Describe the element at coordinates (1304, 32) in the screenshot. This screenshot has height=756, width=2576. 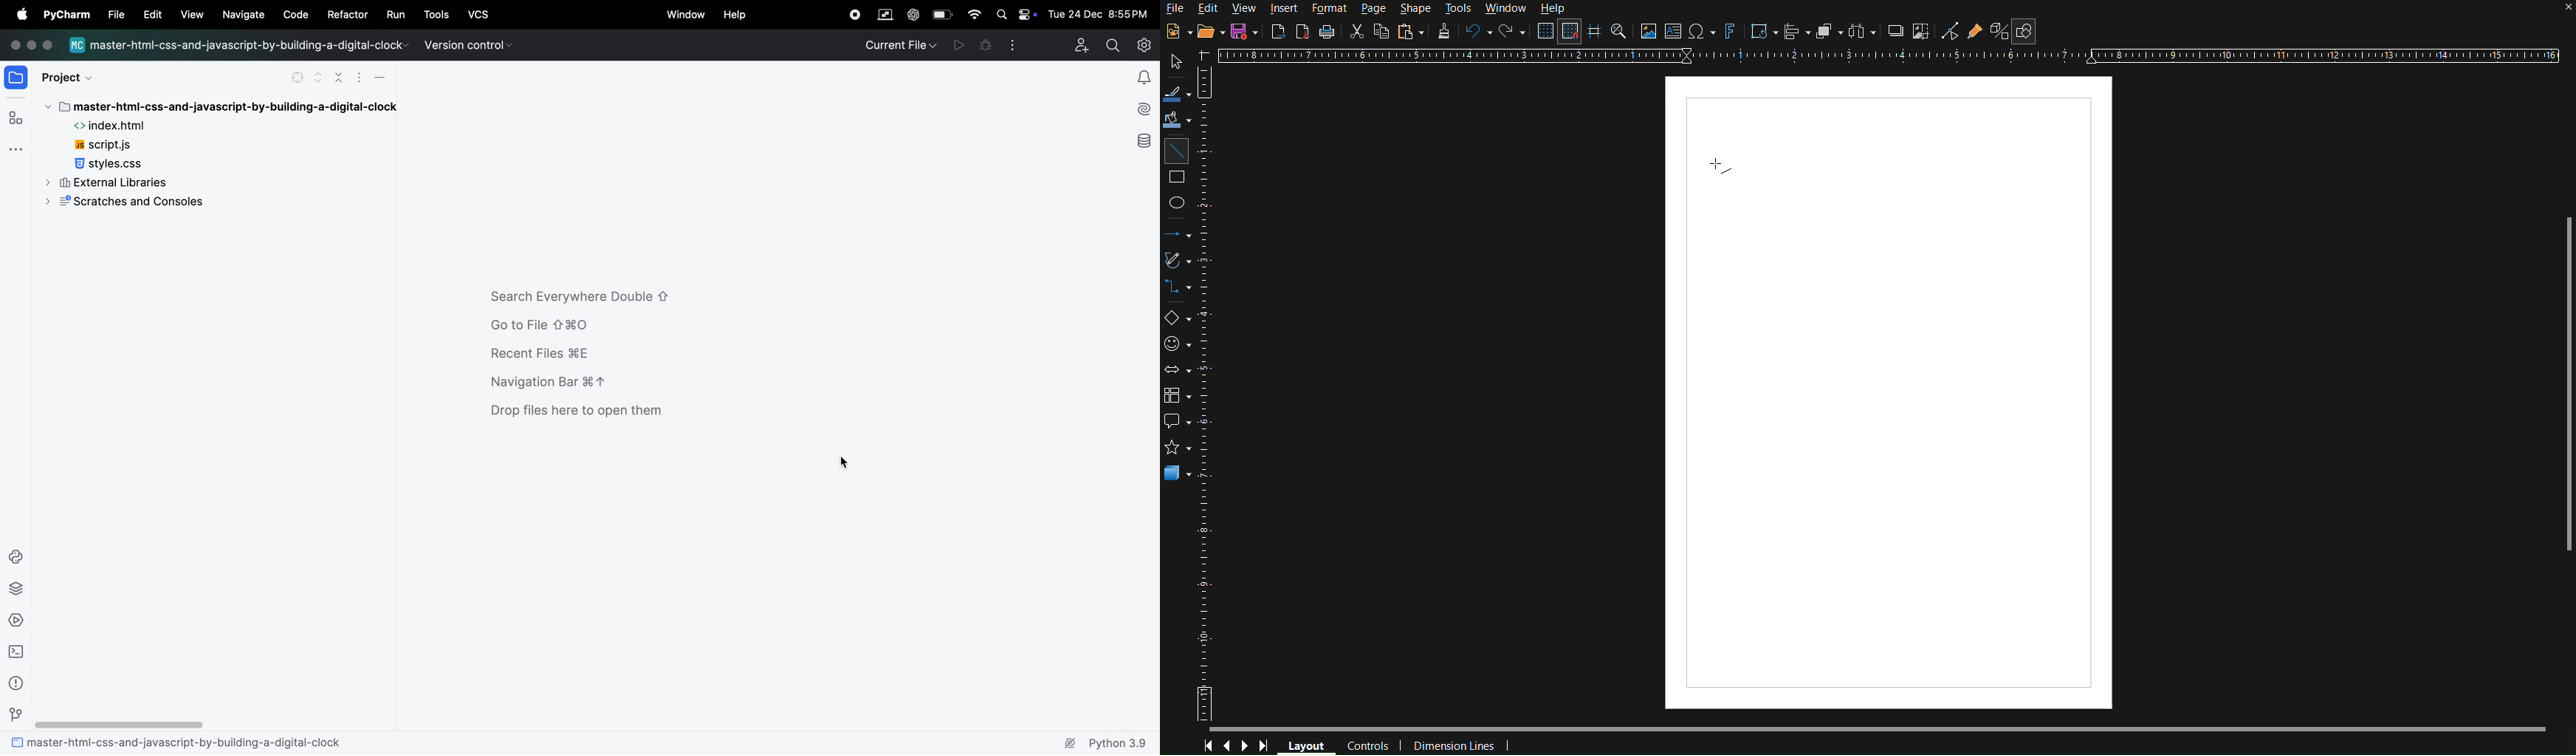
I see `Export PDF` at that location.